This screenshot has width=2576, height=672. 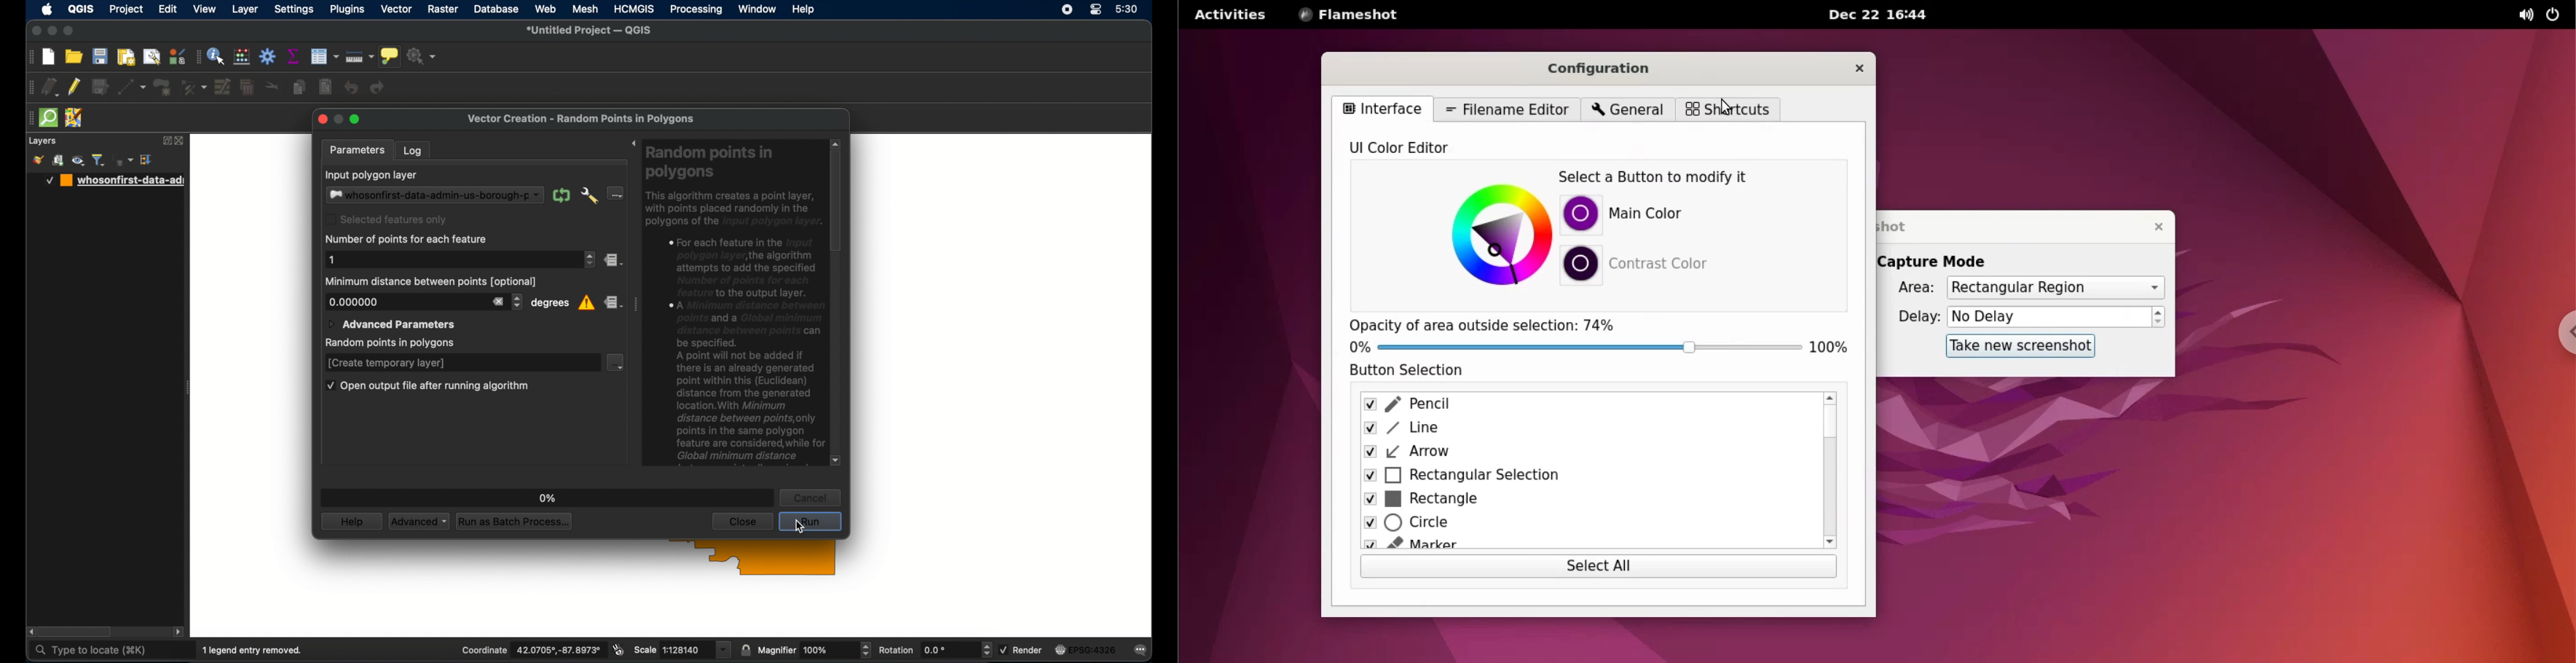 What do you see at coordinates (245, 9) in the screenshot?
I see `layer` at bounding box center [245, 9].